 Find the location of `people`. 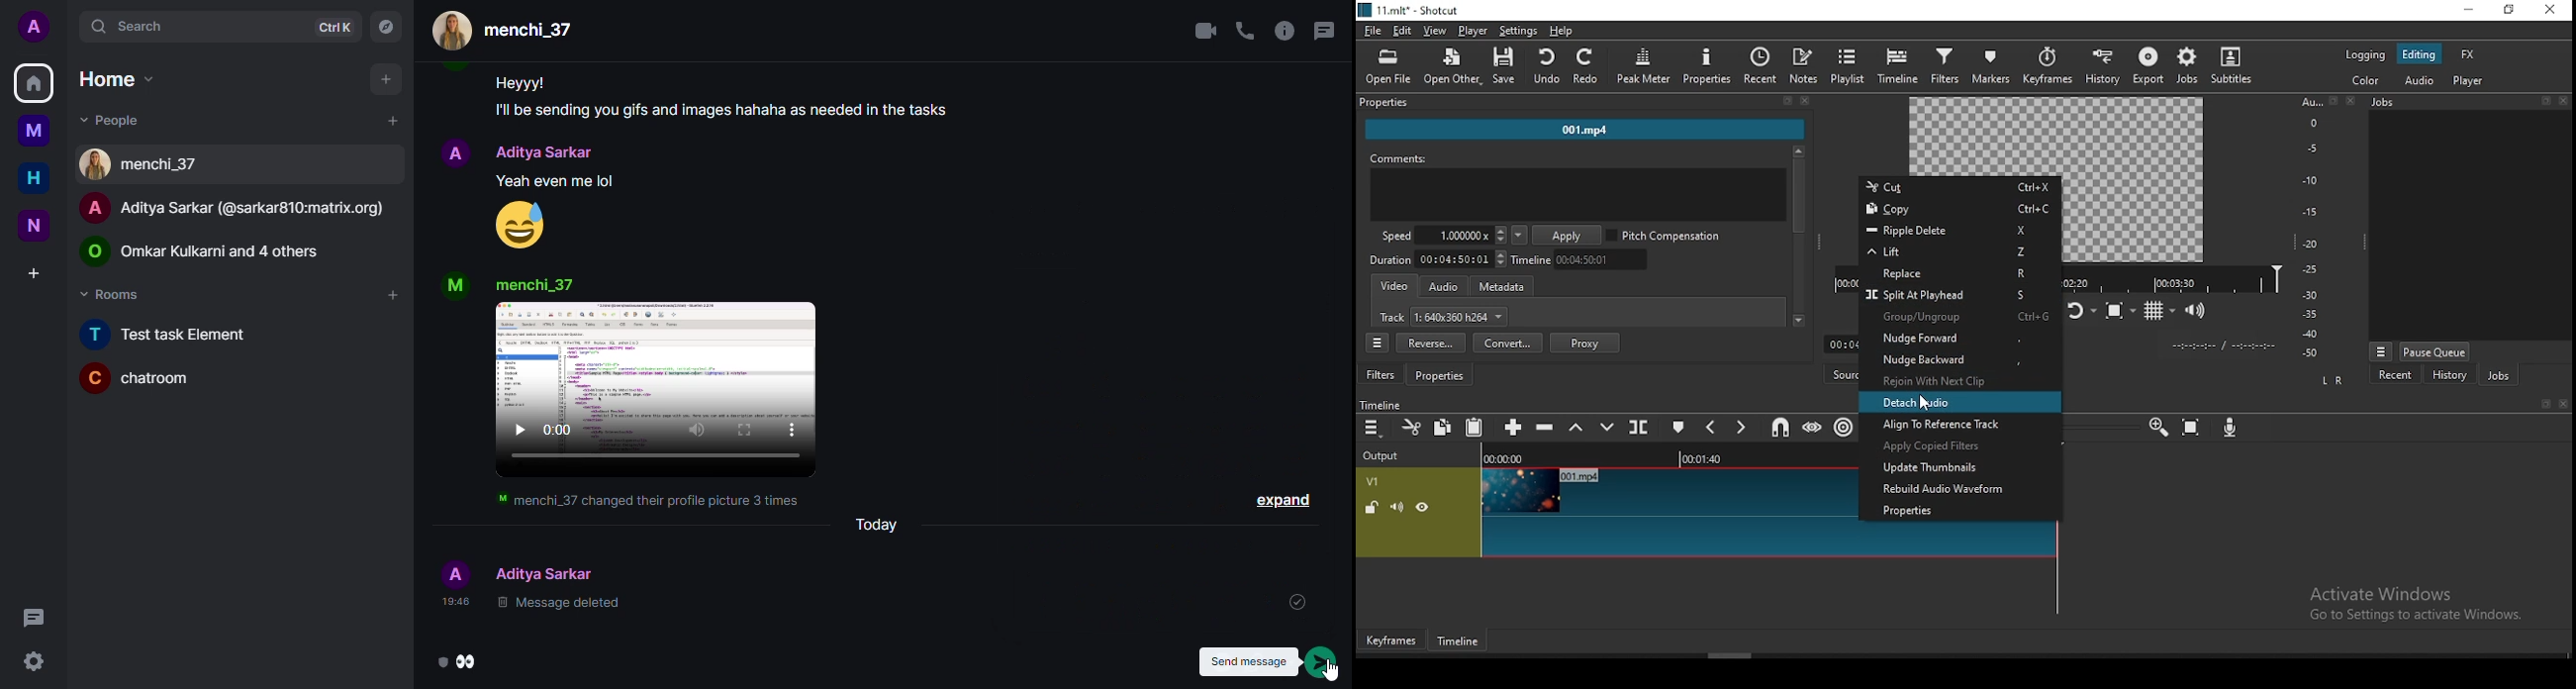

people is located at coordinates (547, 572).